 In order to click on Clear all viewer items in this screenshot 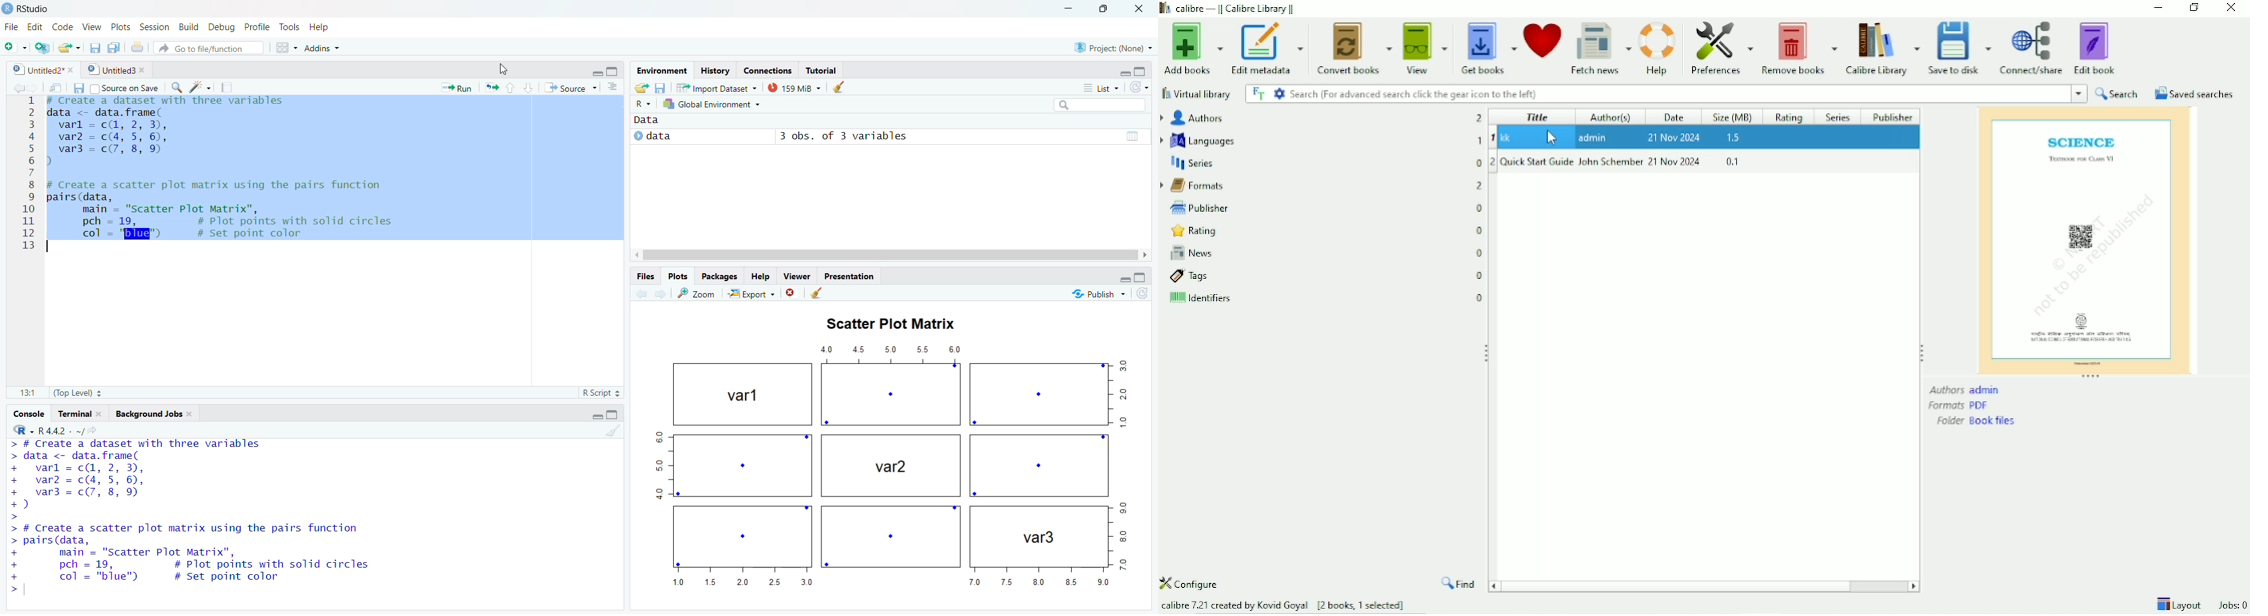, I will do `click(823, 295)`.